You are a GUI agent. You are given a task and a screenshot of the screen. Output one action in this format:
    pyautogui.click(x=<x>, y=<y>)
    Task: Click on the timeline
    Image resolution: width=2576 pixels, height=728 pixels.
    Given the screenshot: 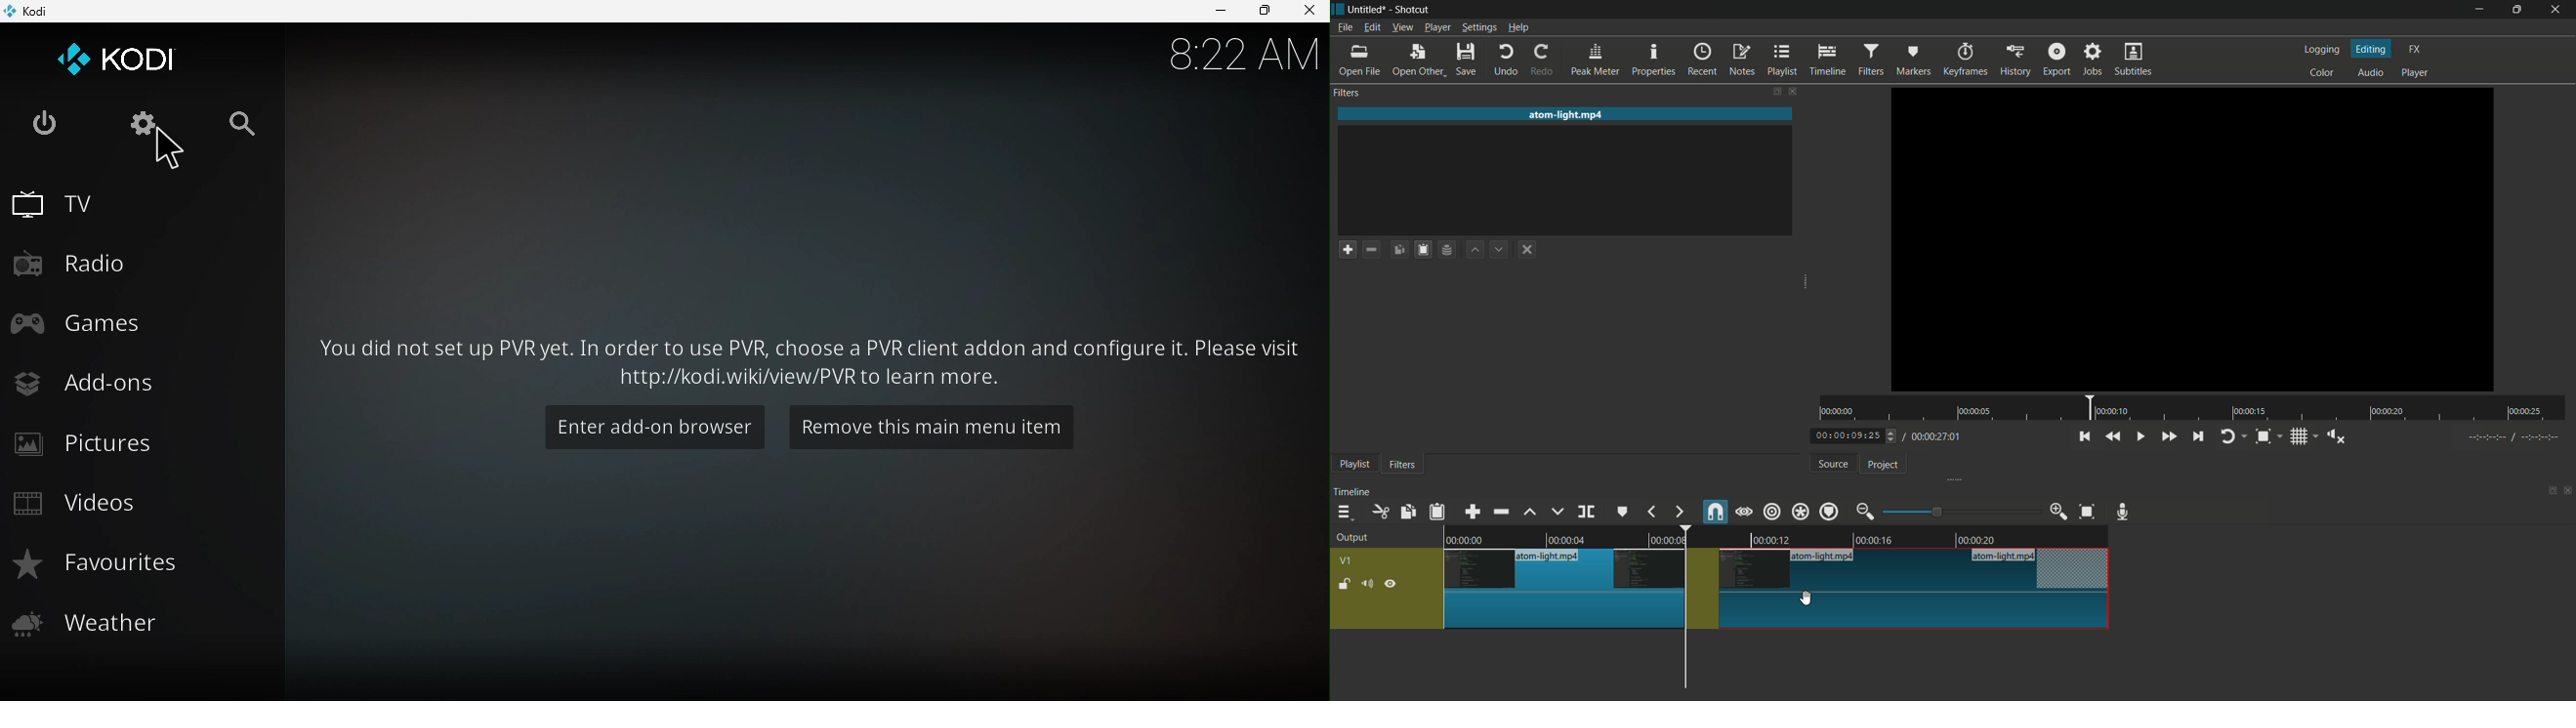 What is the action you would take?
    pyautogui.click(x=1354, y=492)
    